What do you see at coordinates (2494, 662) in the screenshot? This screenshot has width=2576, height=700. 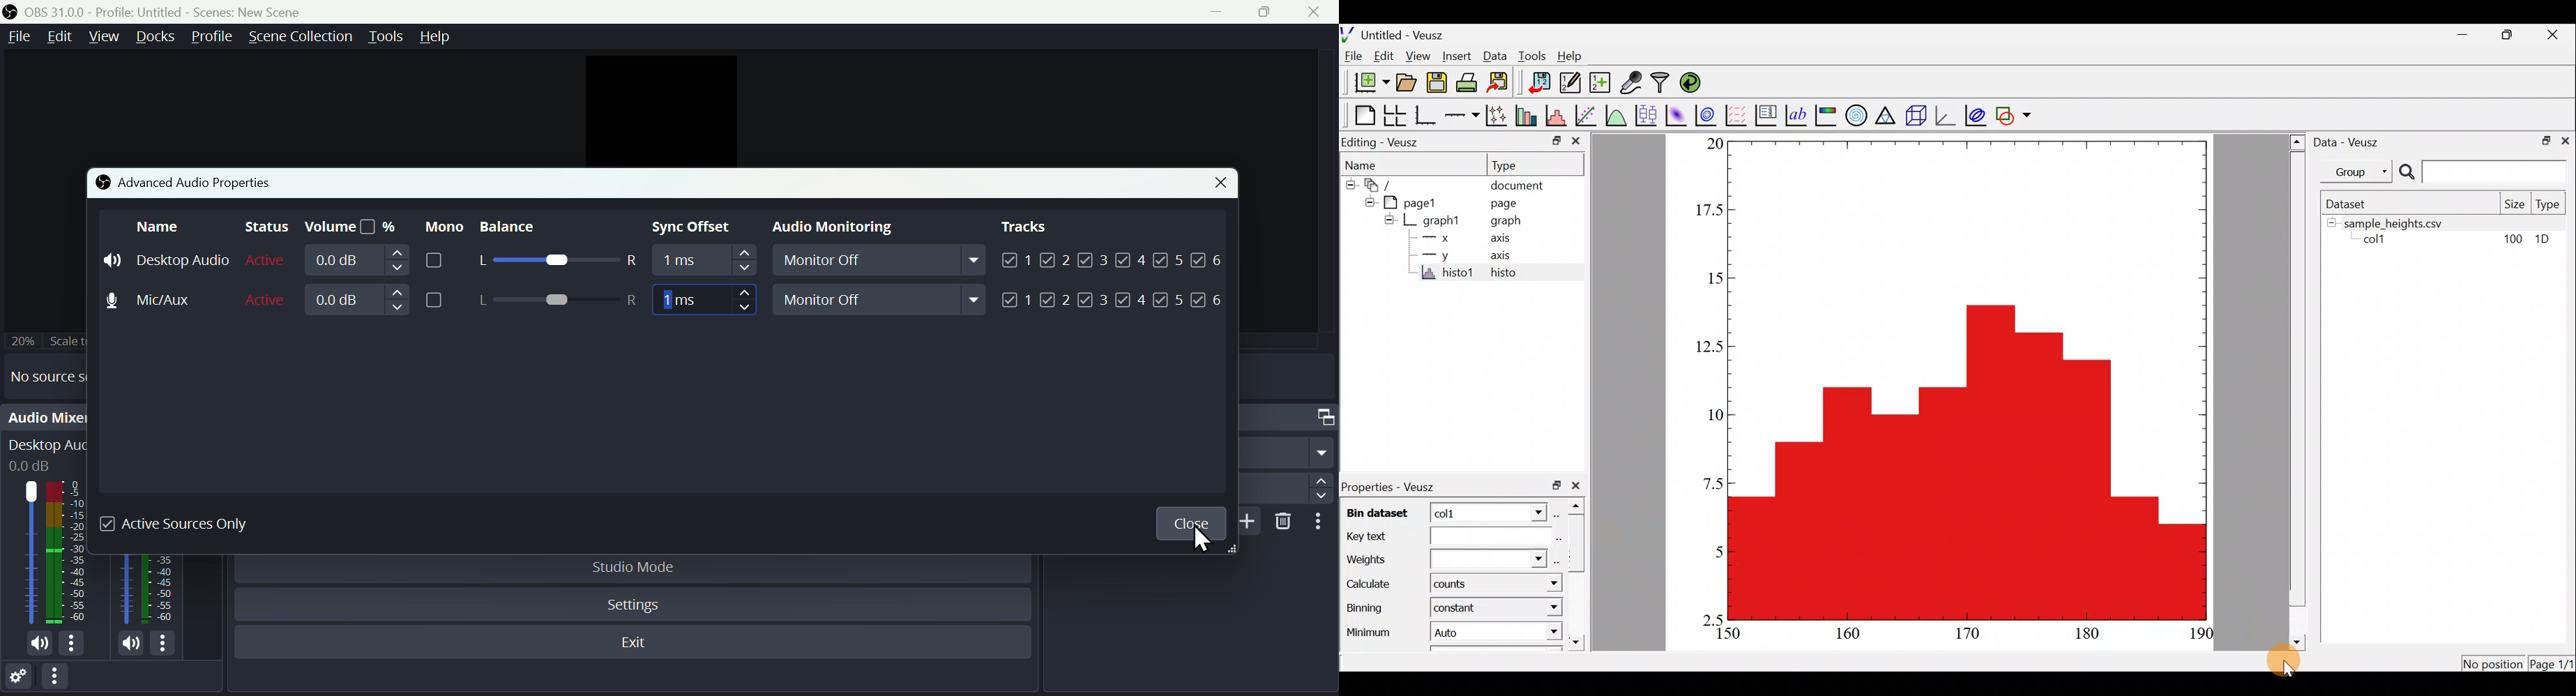 I see `[No position` at bounding box center [2494, 662].